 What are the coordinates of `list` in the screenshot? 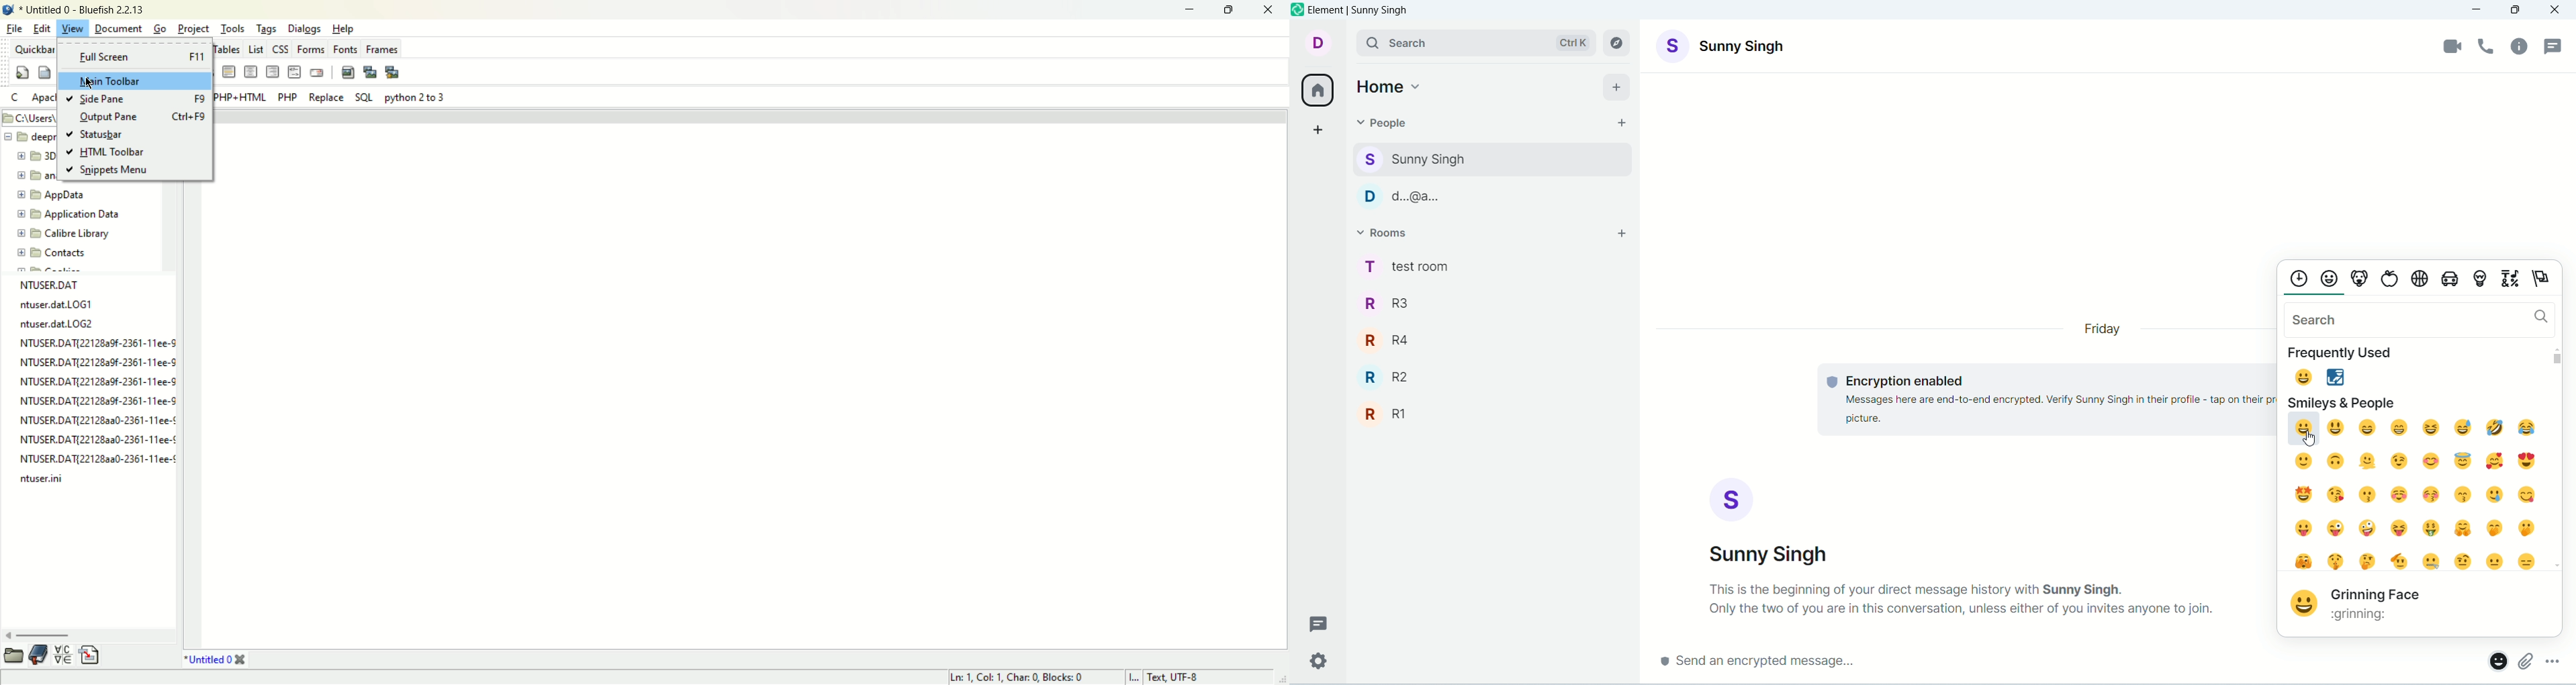 It's located at (253, 47).